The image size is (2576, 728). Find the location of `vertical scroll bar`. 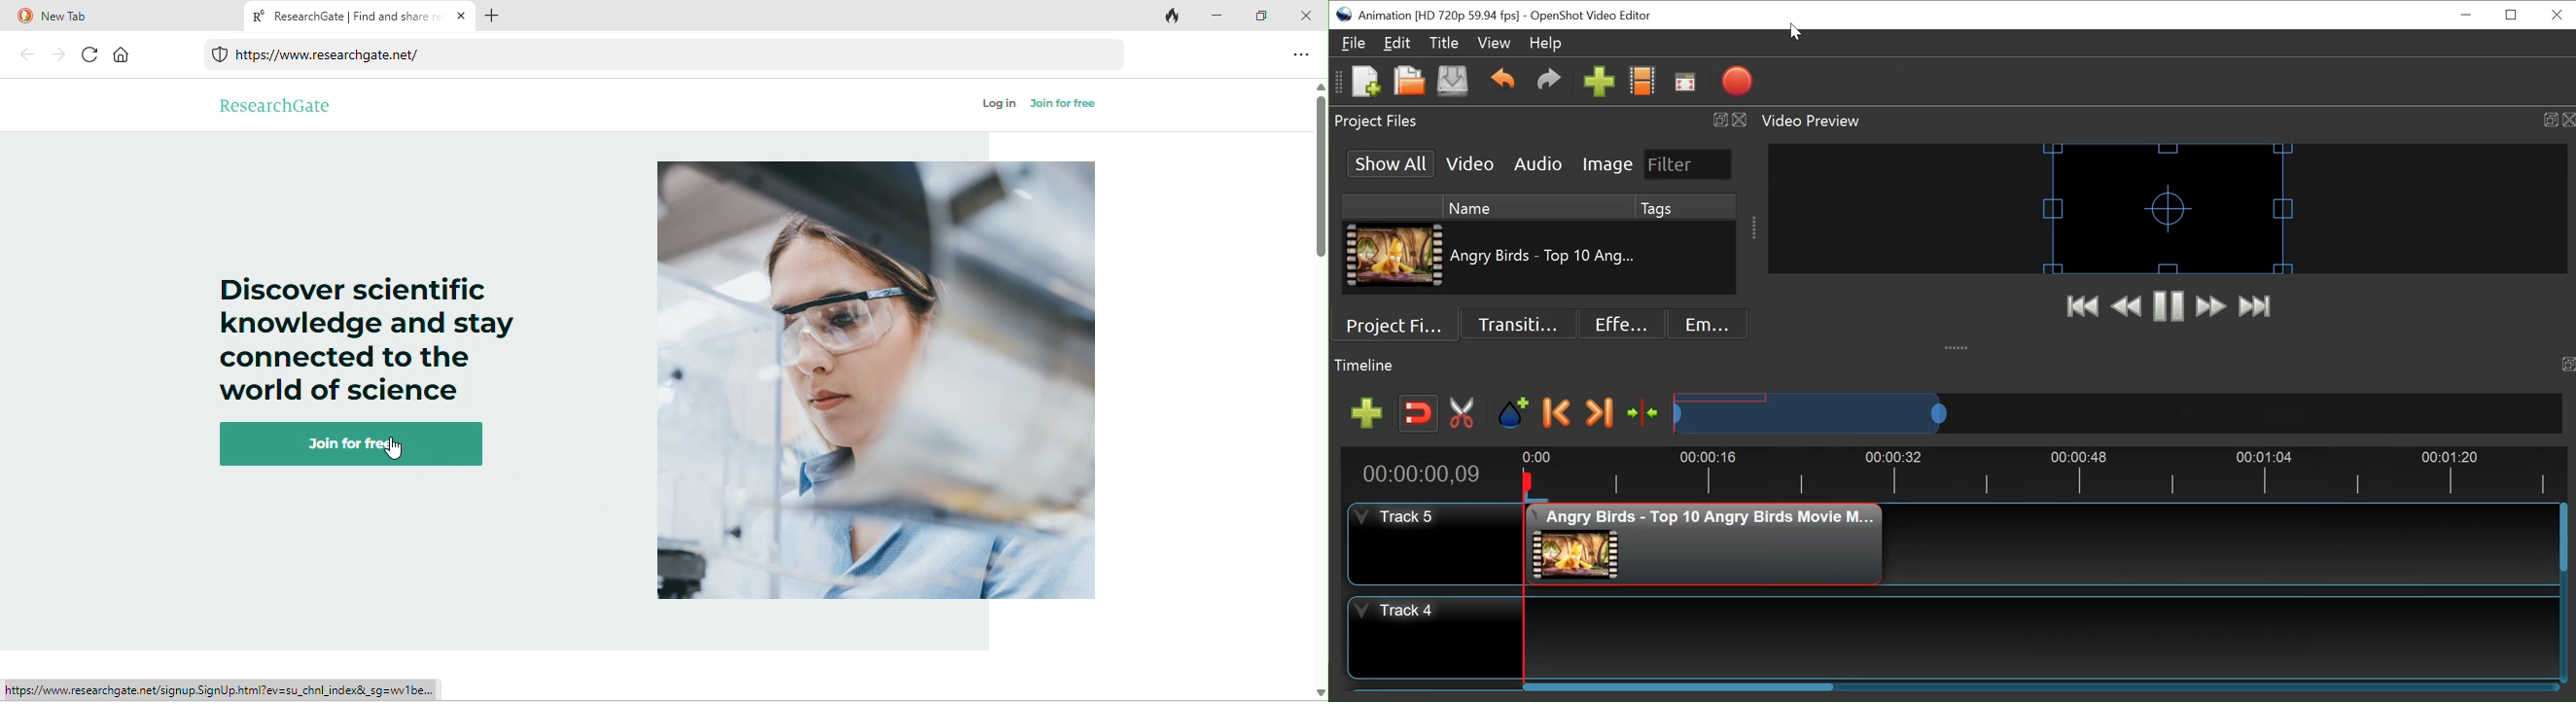

vertical scroll bar is located at coordinates (1320, 181).